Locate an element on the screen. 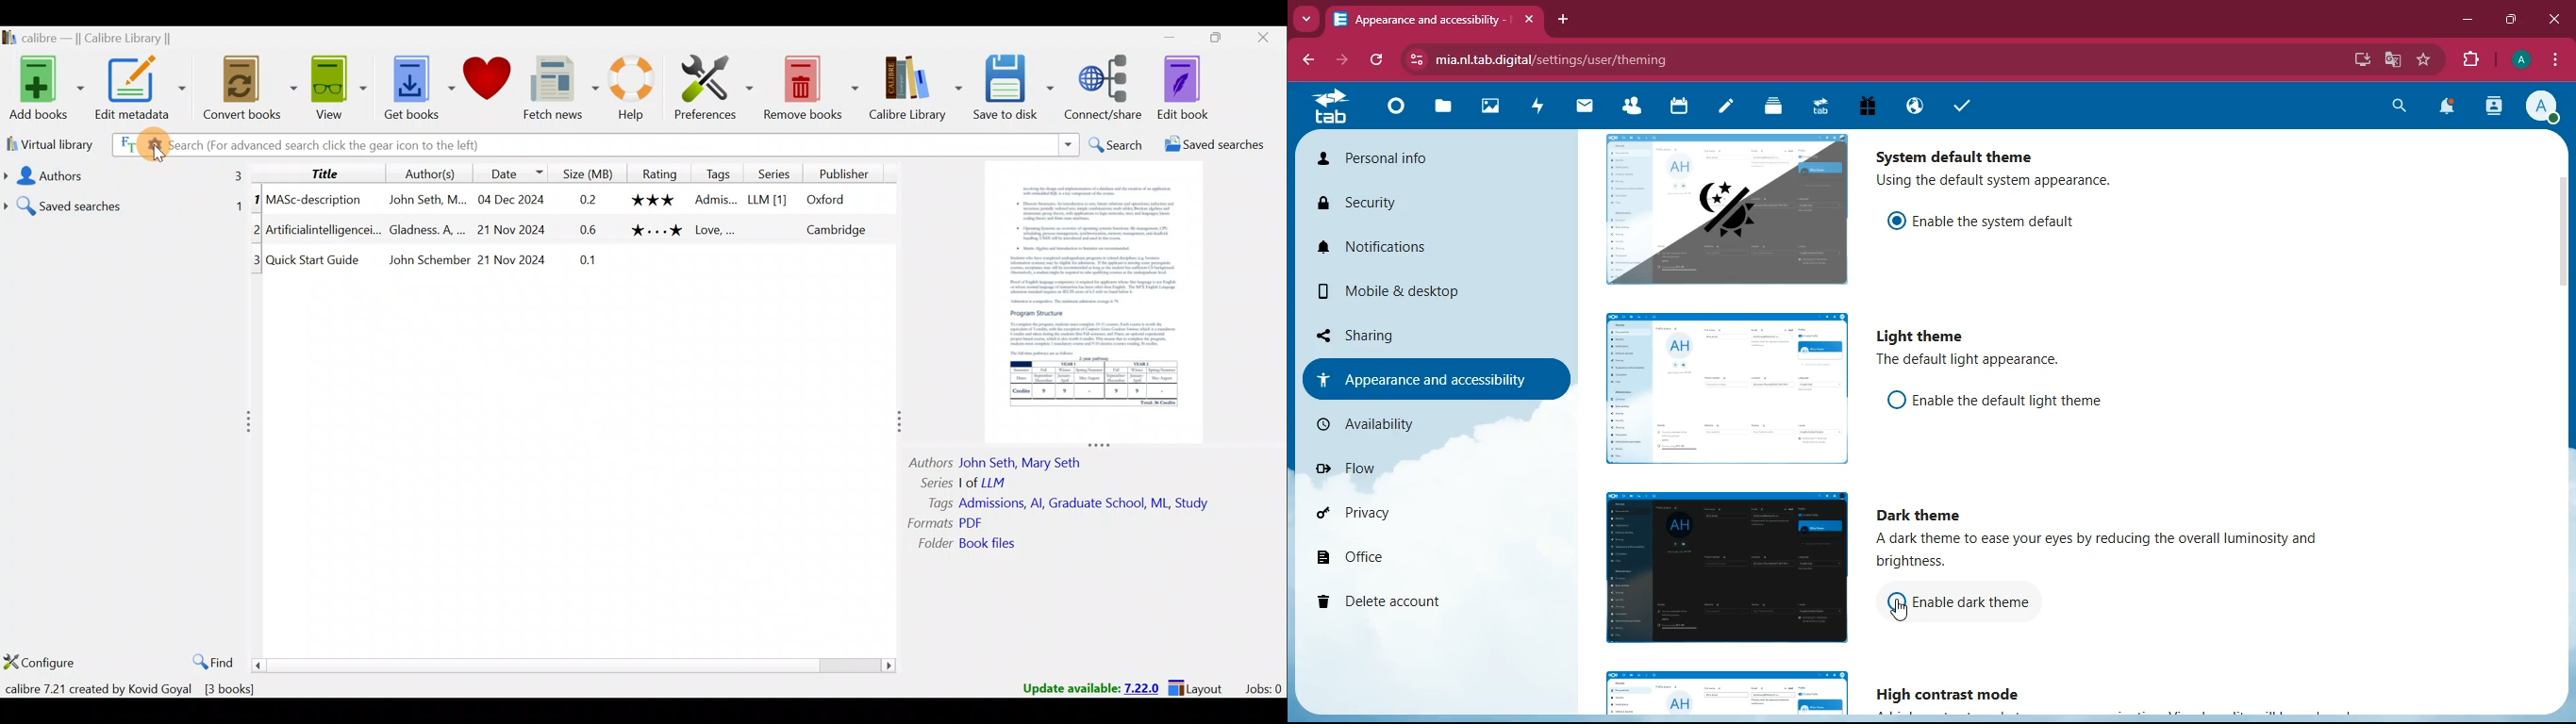 The image size is (2576, 728). availiability is located at coordinates (1411, 424).